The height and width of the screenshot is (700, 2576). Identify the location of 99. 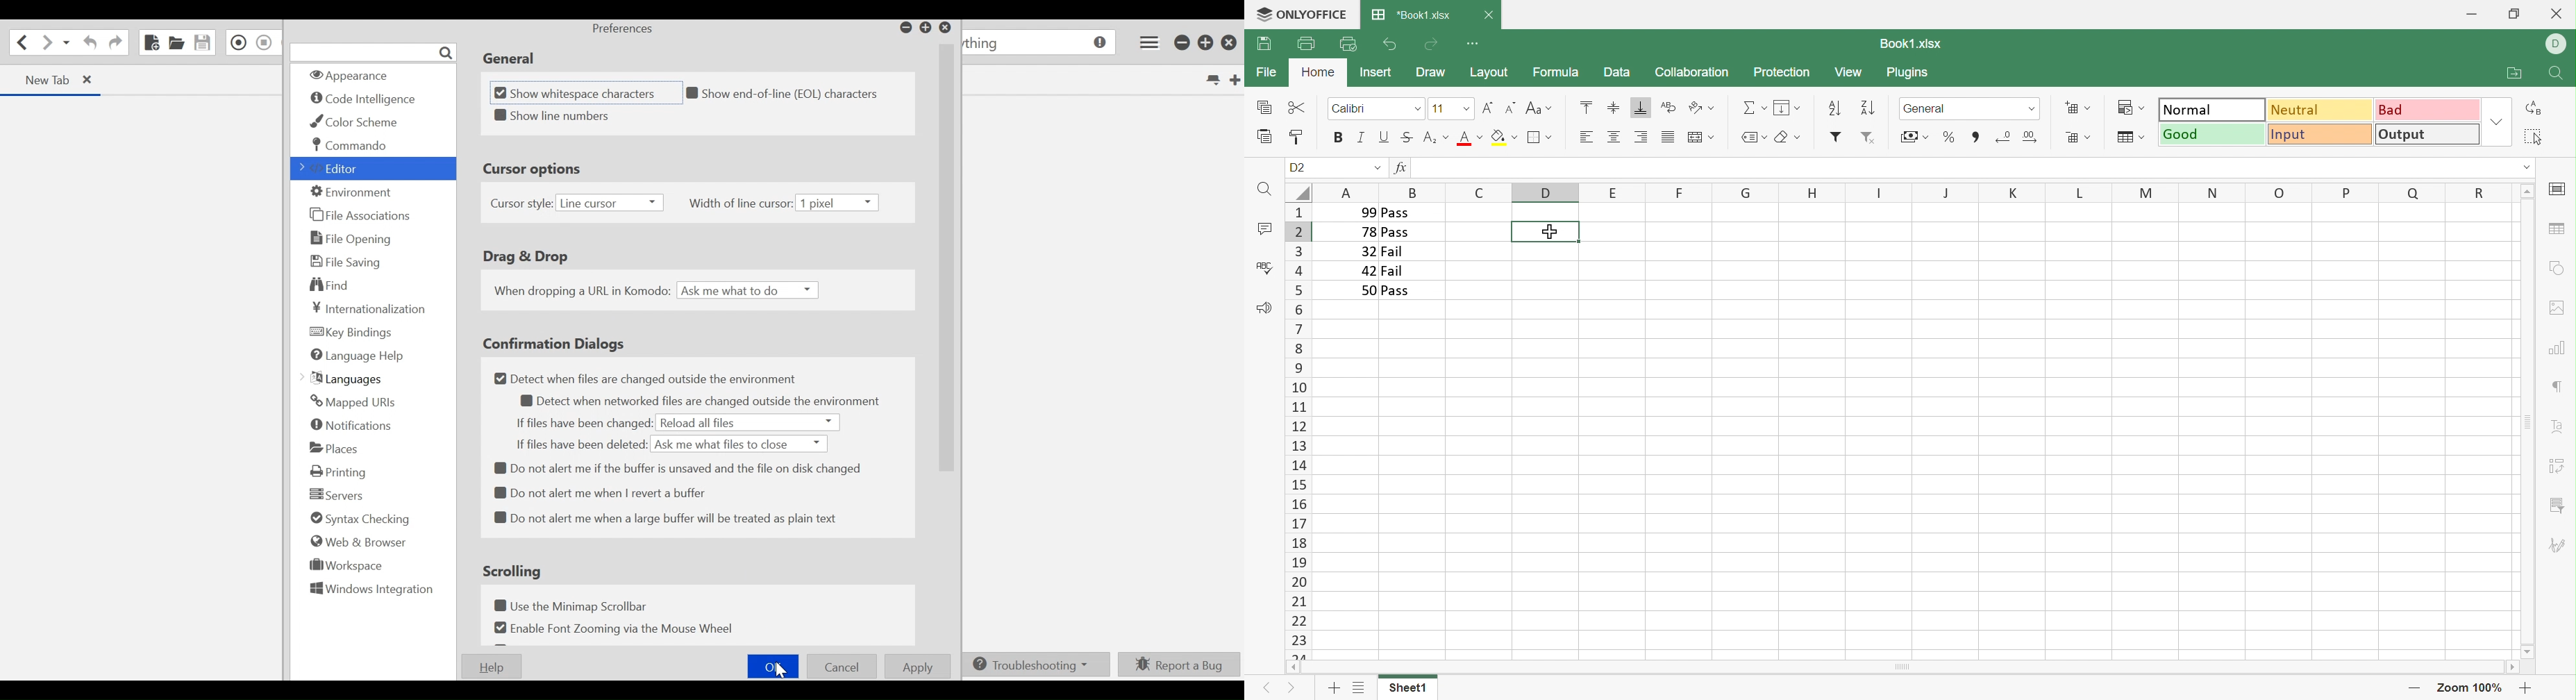
(1425, 168).